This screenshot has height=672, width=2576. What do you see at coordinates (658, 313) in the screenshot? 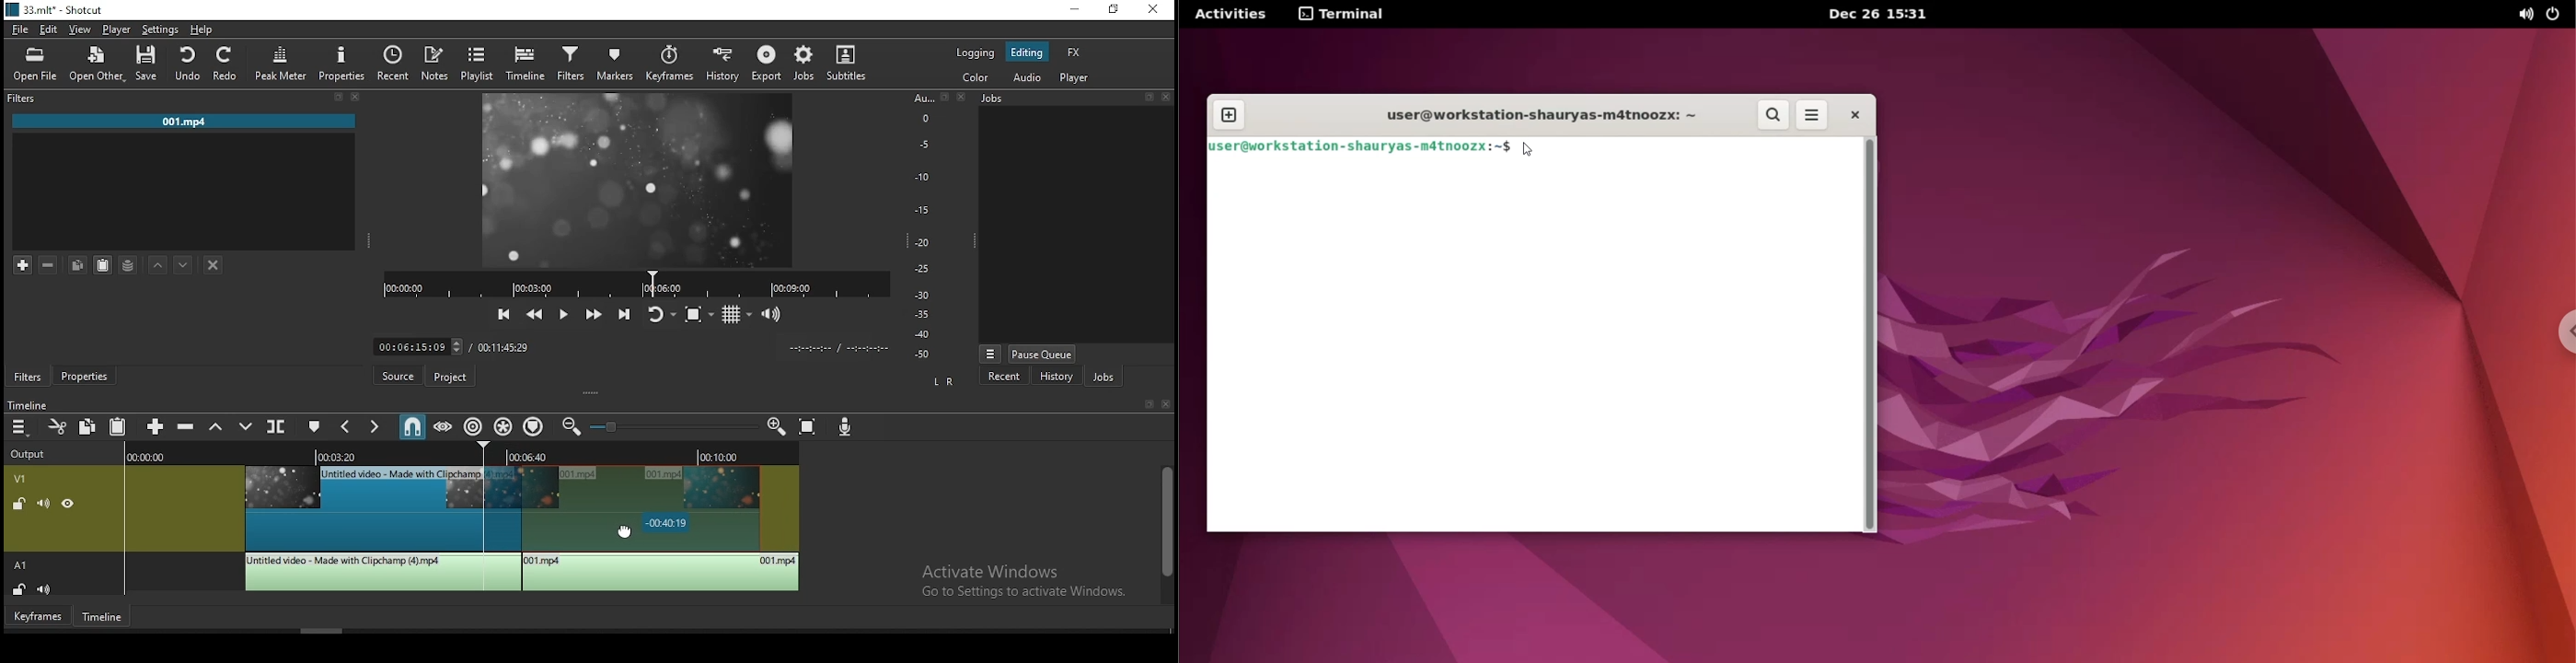
I see `toggle player looping` at bounding box center [658, 313].